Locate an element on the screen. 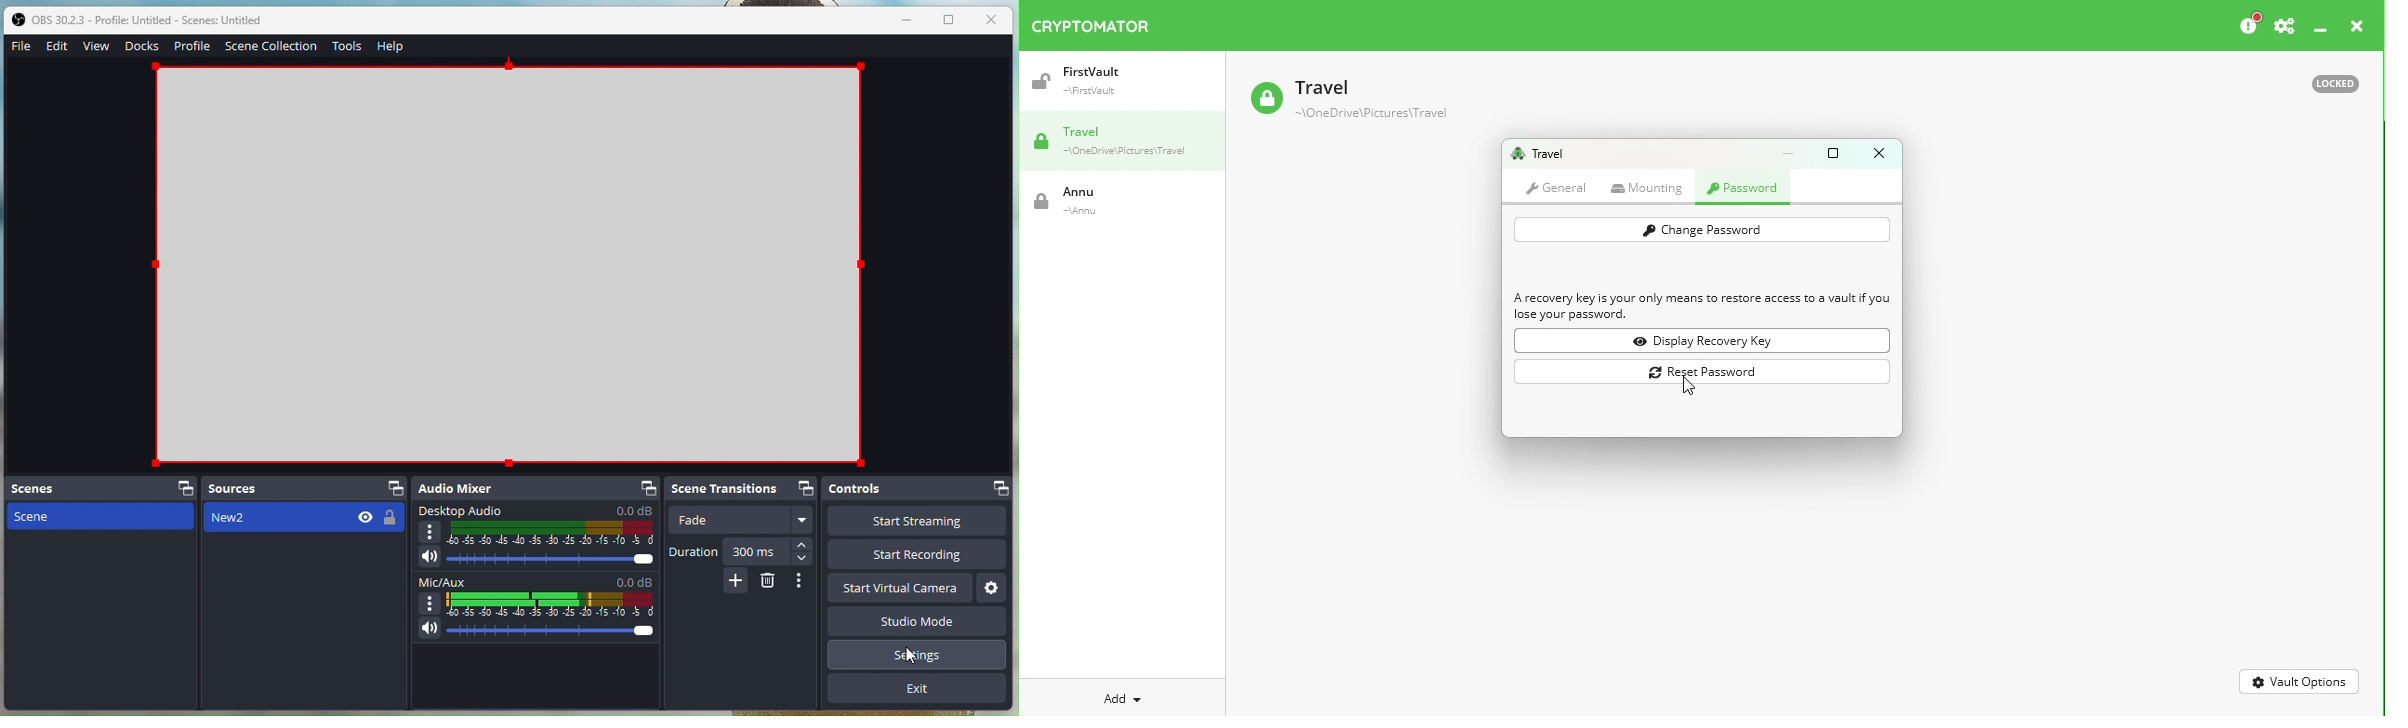 This screenshot has height=728, width=2408. erase is located at coordinates (769, 582).